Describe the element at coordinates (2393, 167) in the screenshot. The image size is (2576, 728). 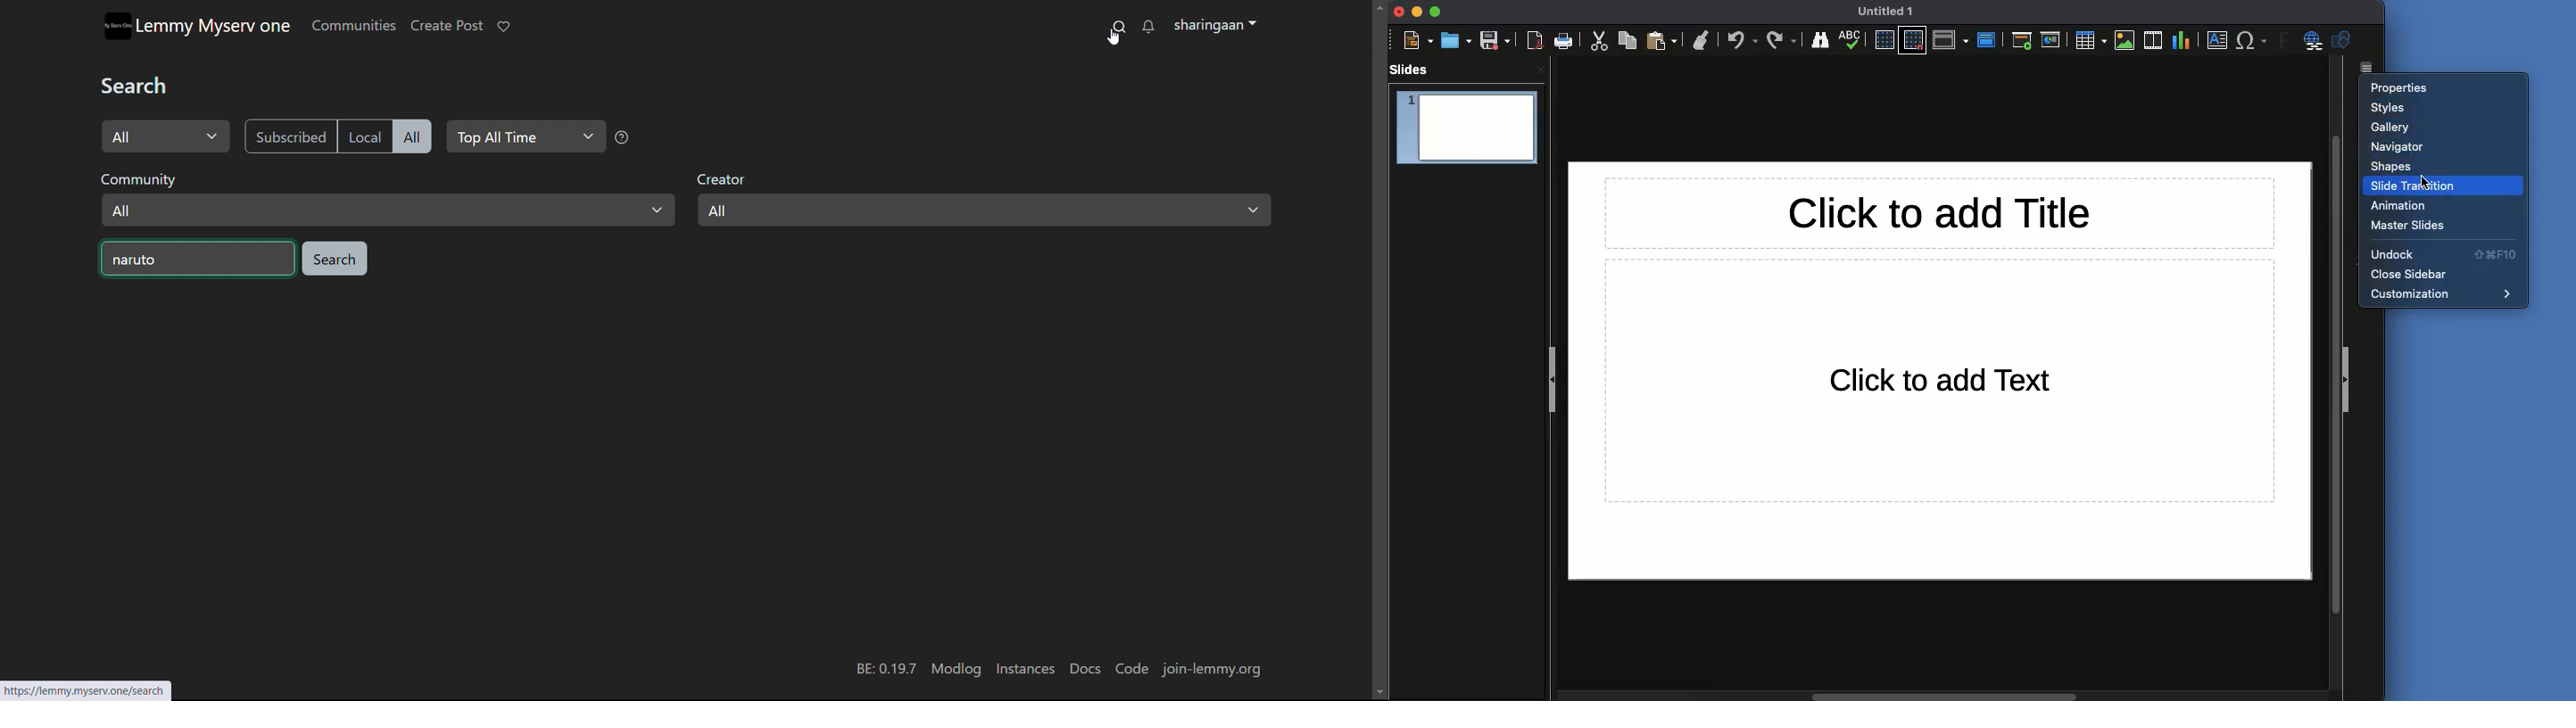
I see `Shapes` at that location.